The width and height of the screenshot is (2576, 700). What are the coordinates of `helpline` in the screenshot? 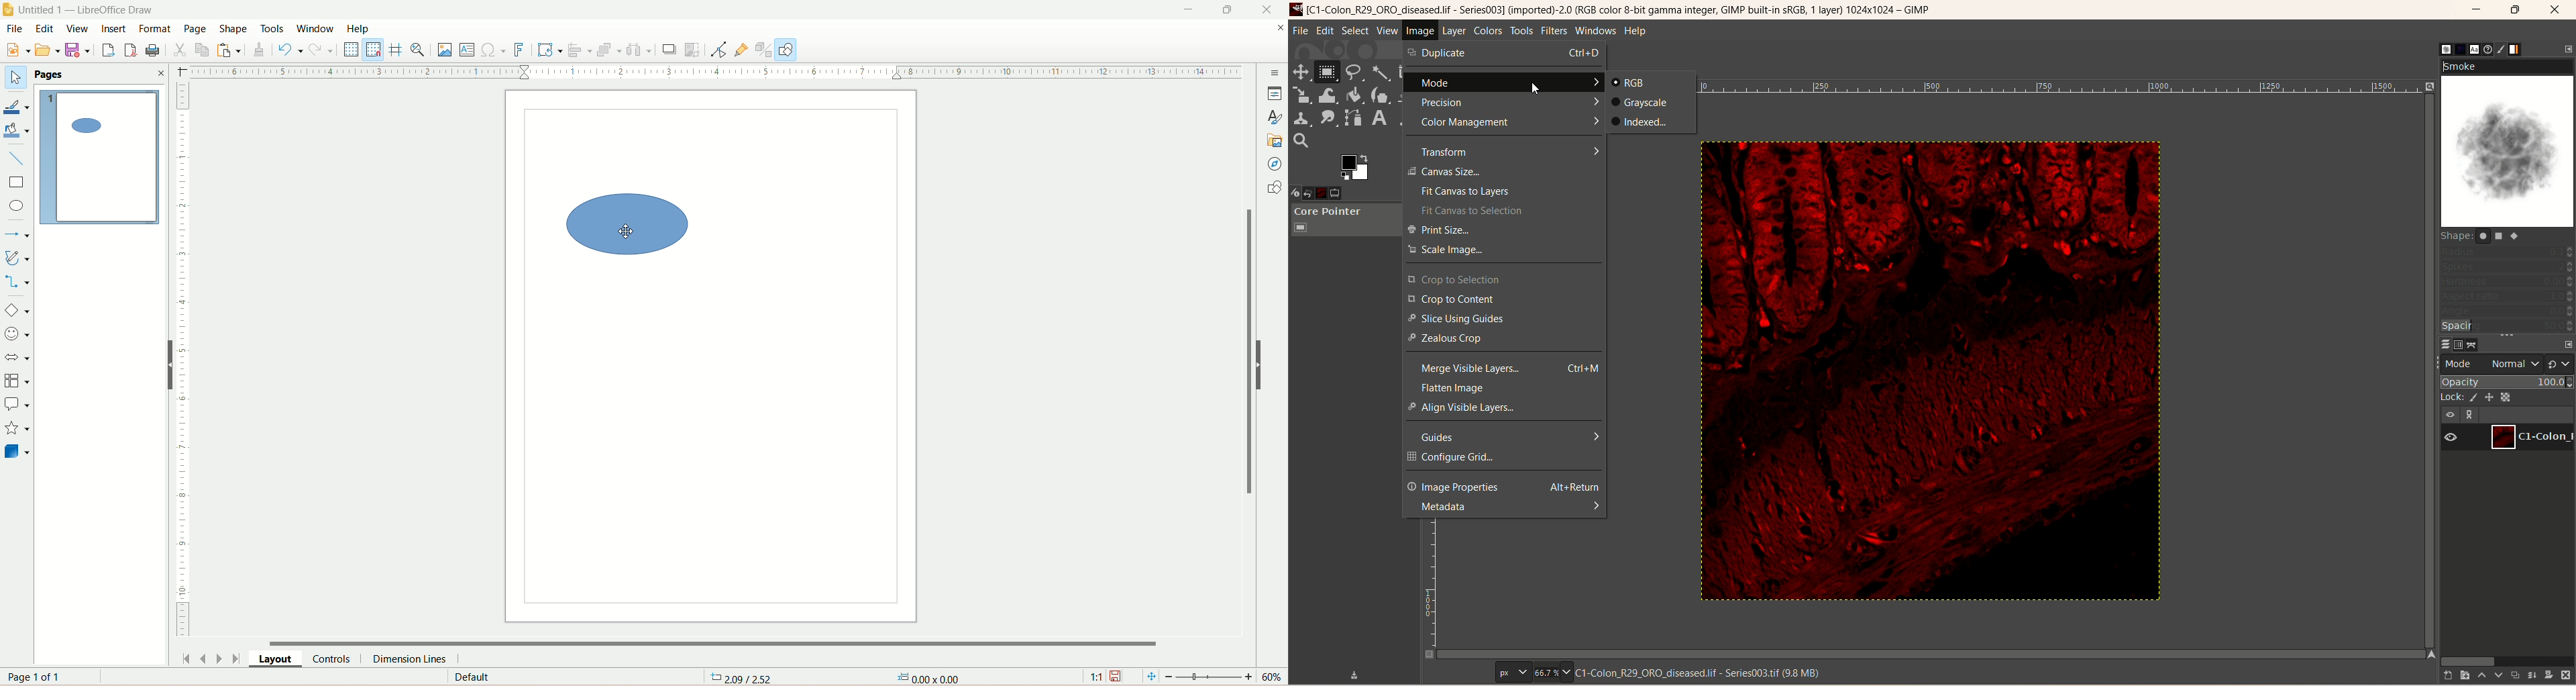 It's located at (396, 51).